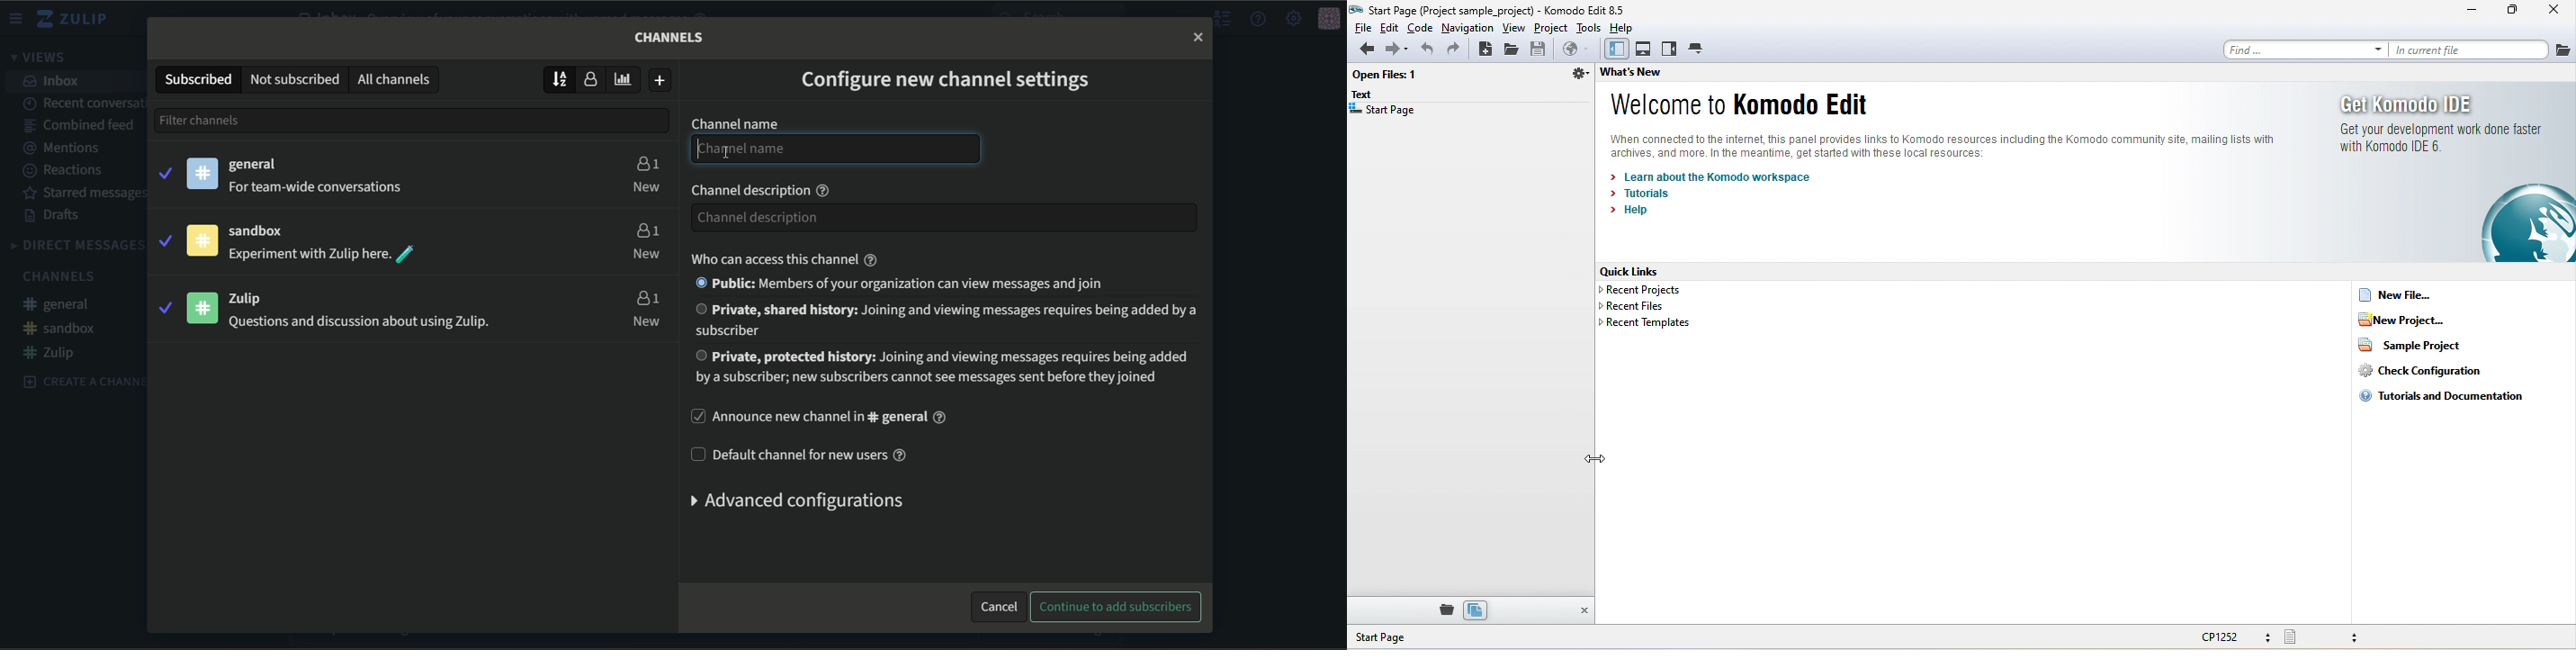 This screenshot has height=672, width=2576. Describe the element at coordinates (764, 188) in the screenshot. I see `channel description` at that location.